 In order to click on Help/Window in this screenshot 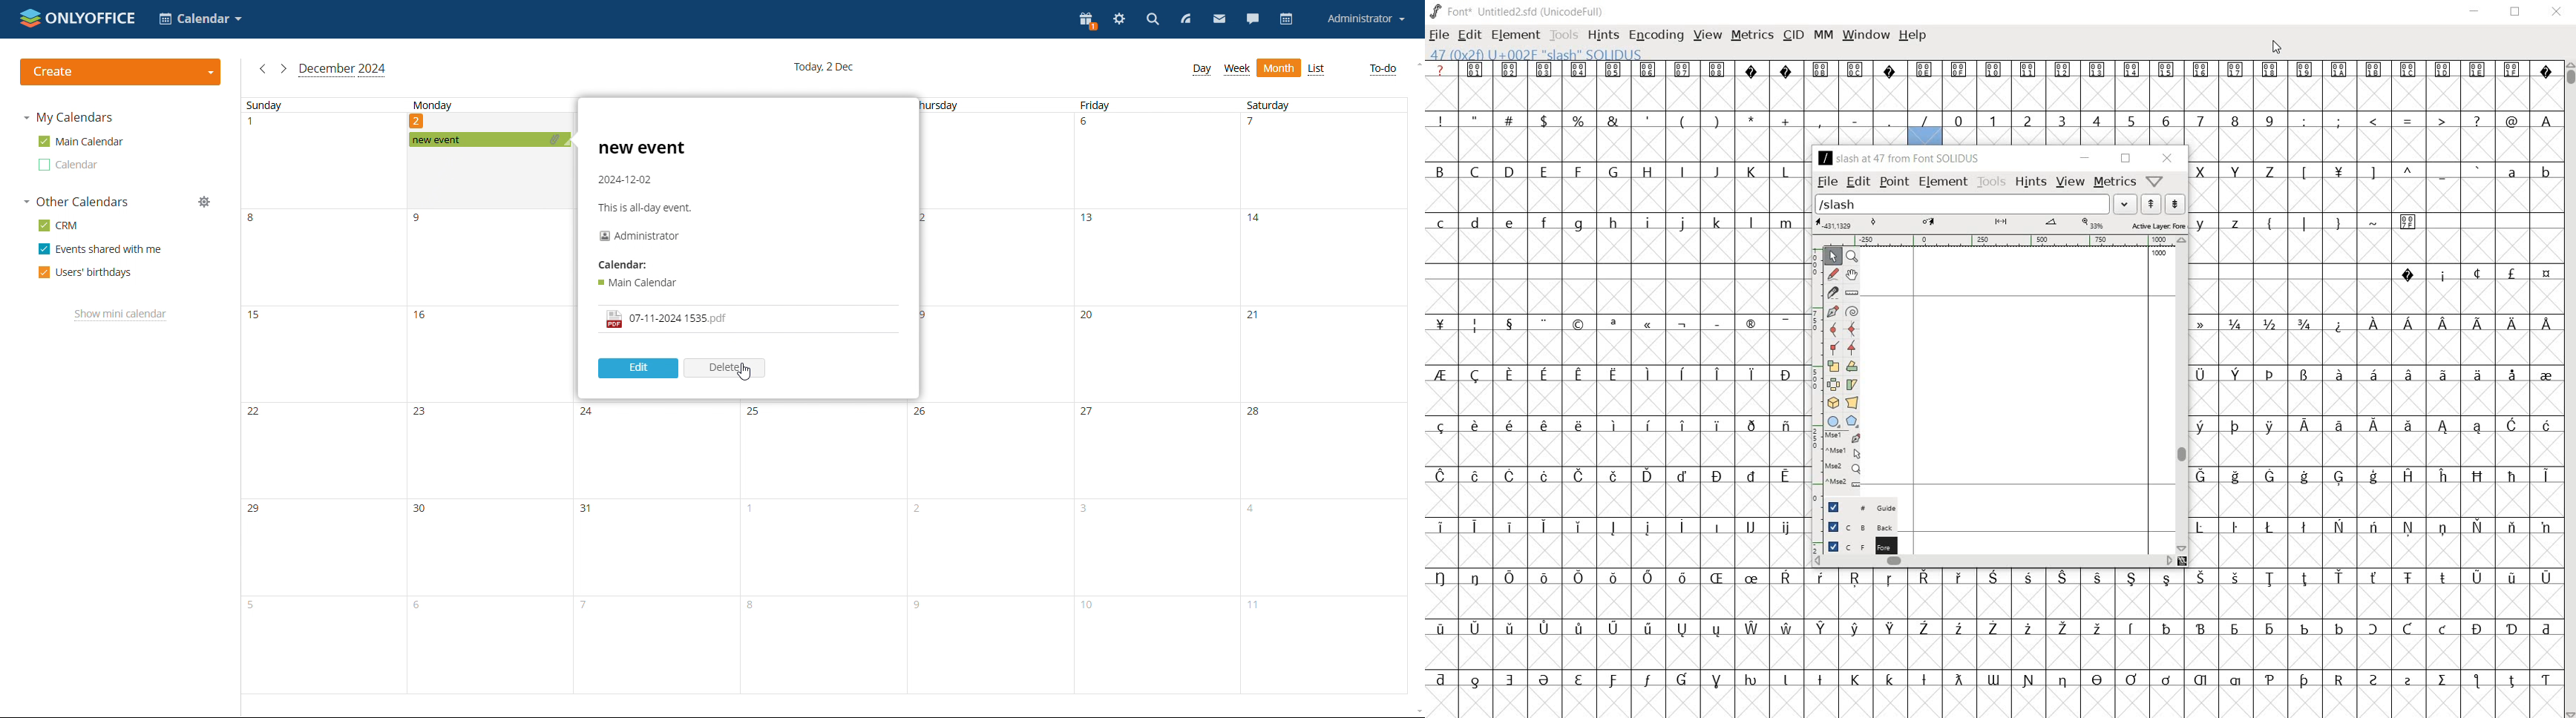, I will do `click(2157, 181)`.